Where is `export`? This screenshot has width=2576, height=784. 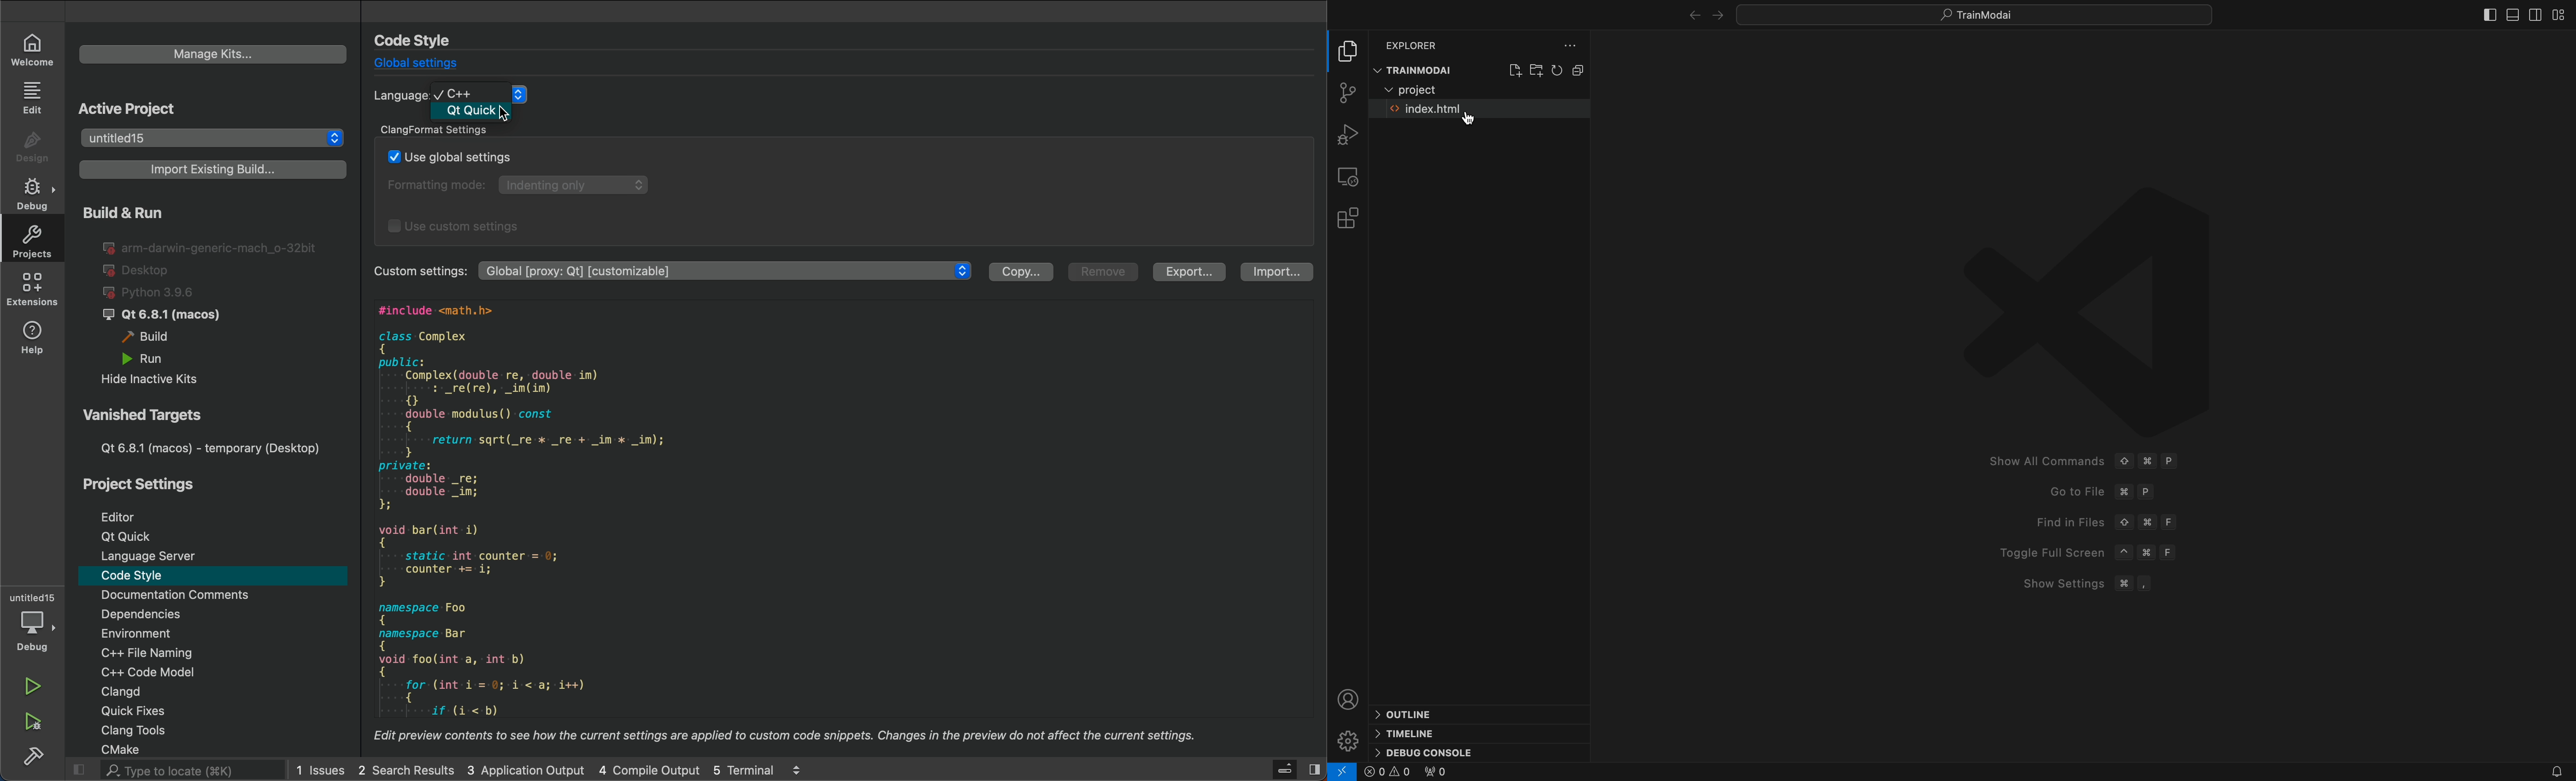 export is located at coordinates (1192, 272).